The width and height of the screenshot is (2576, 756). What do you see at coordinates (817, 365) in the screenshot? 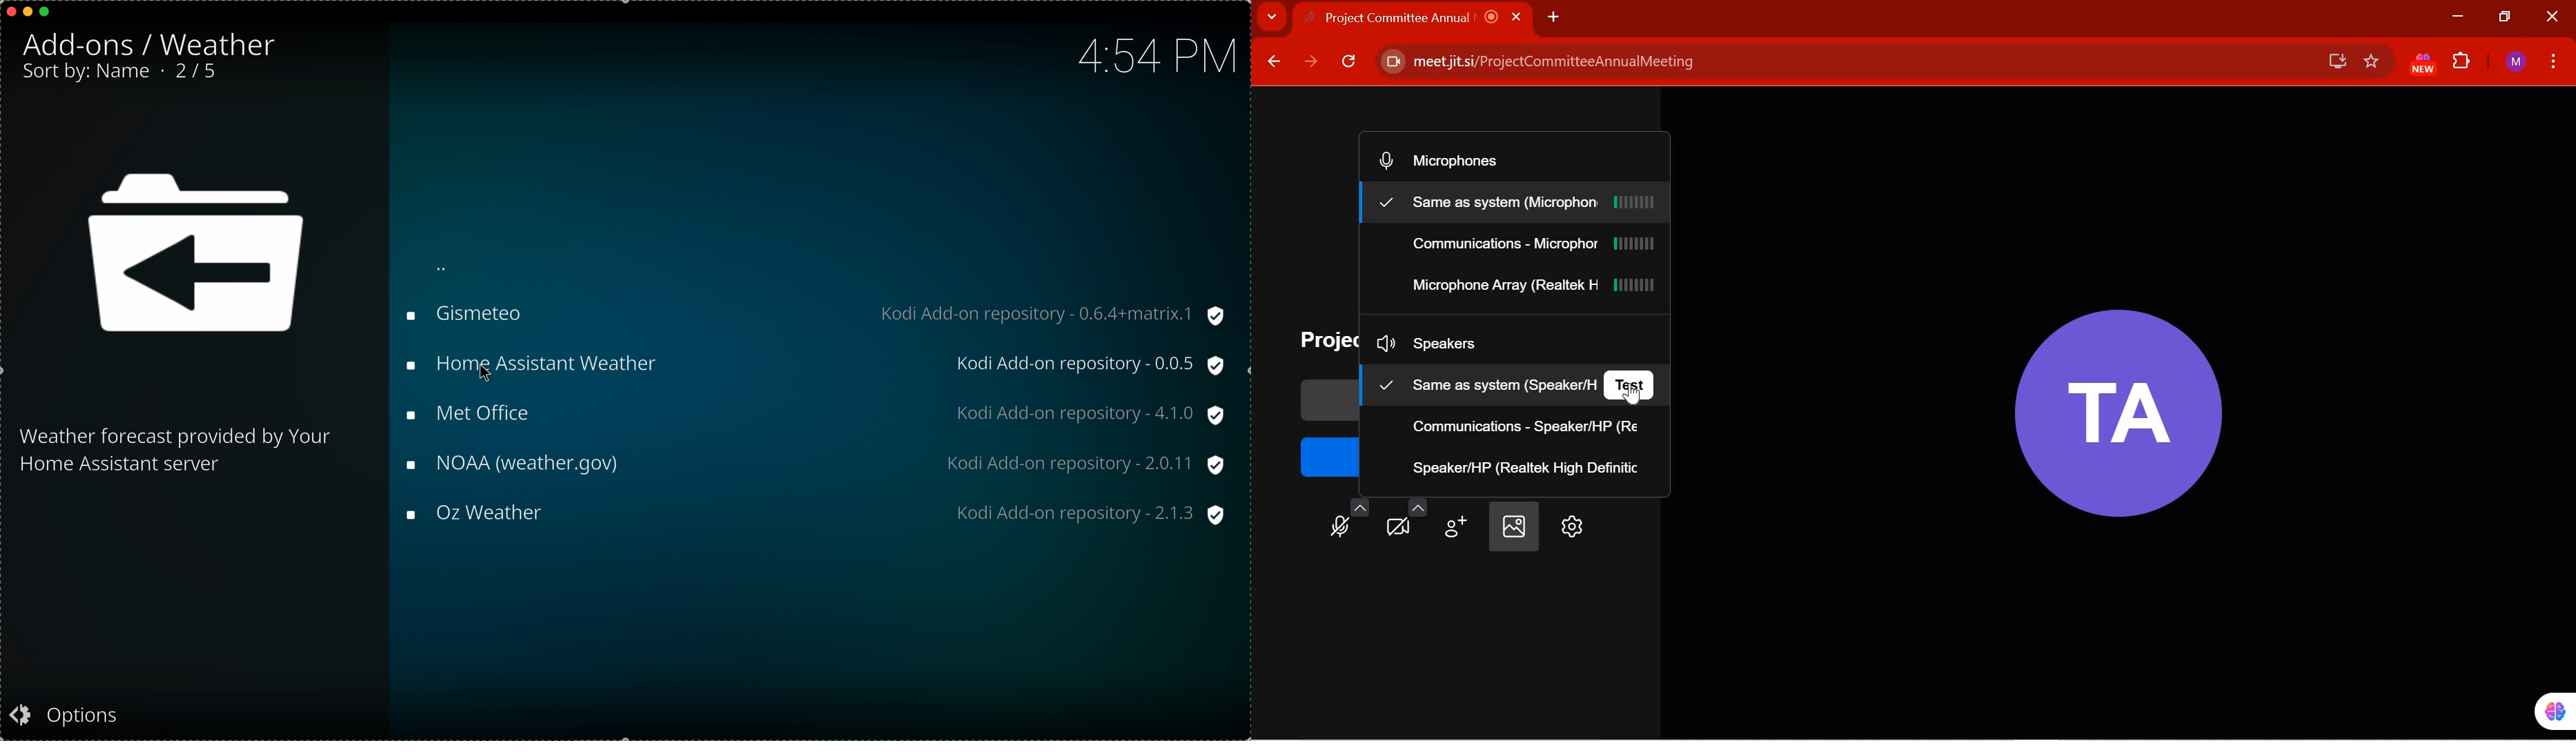
I see `click on home asistant weather` at bounding box center [817, 365].